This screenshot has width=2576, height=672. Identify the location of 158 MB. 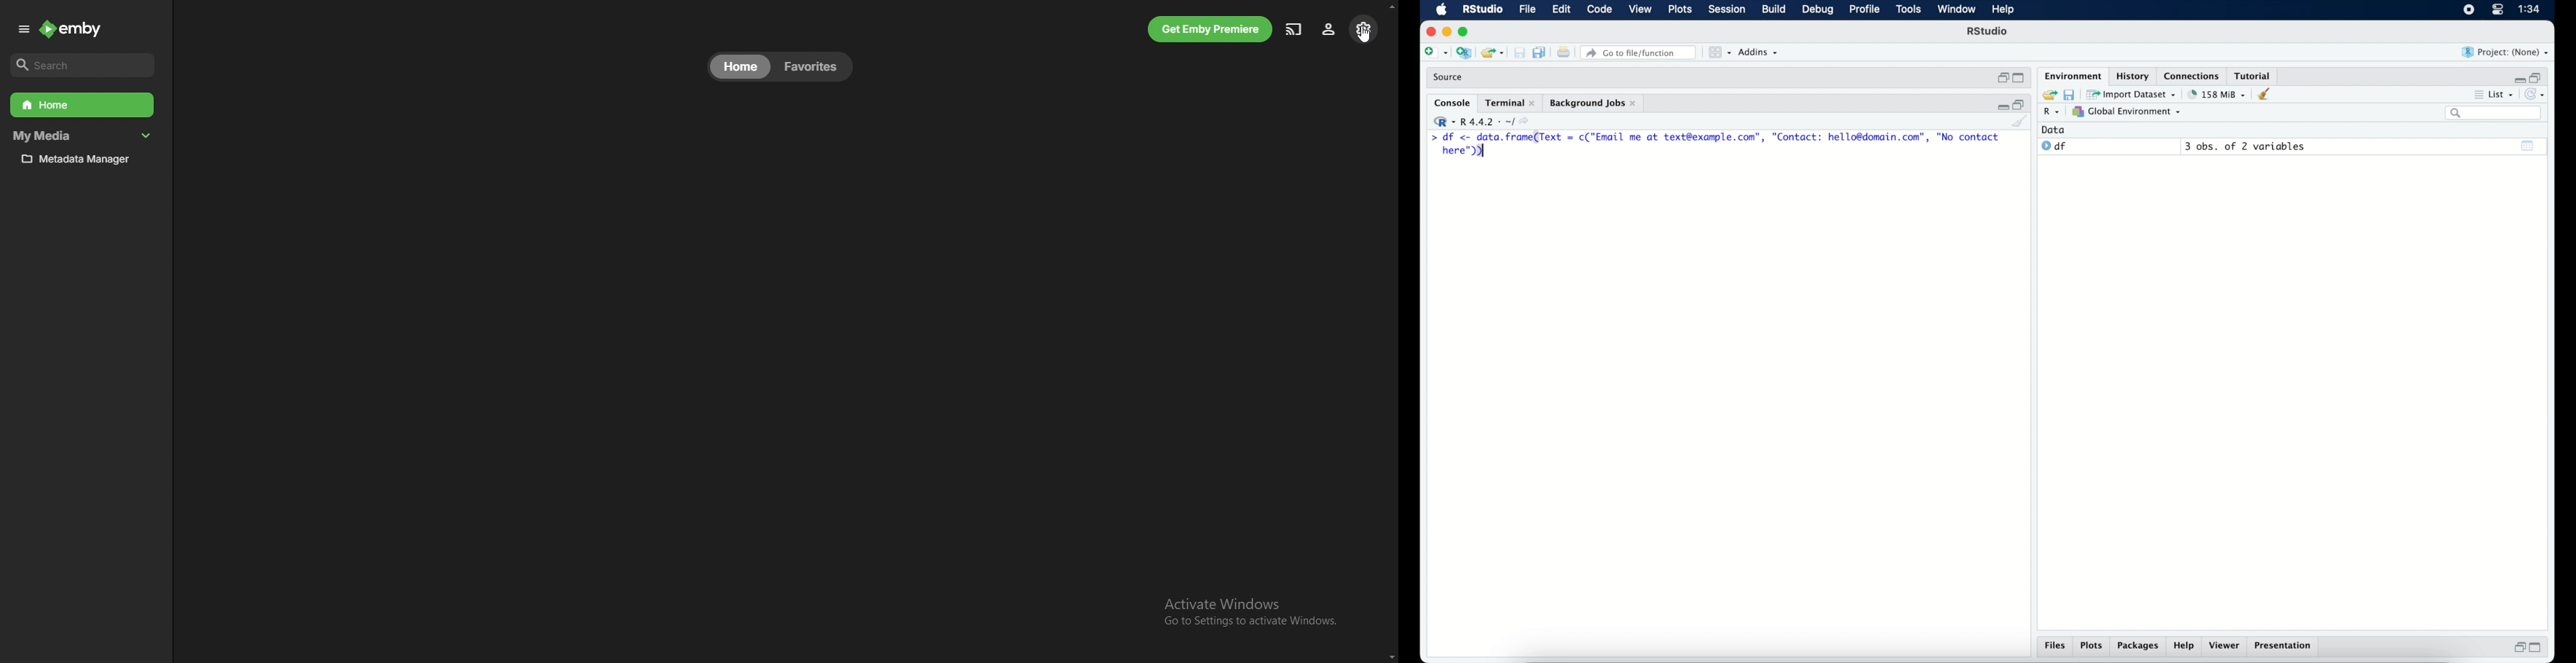
(2218, 94).